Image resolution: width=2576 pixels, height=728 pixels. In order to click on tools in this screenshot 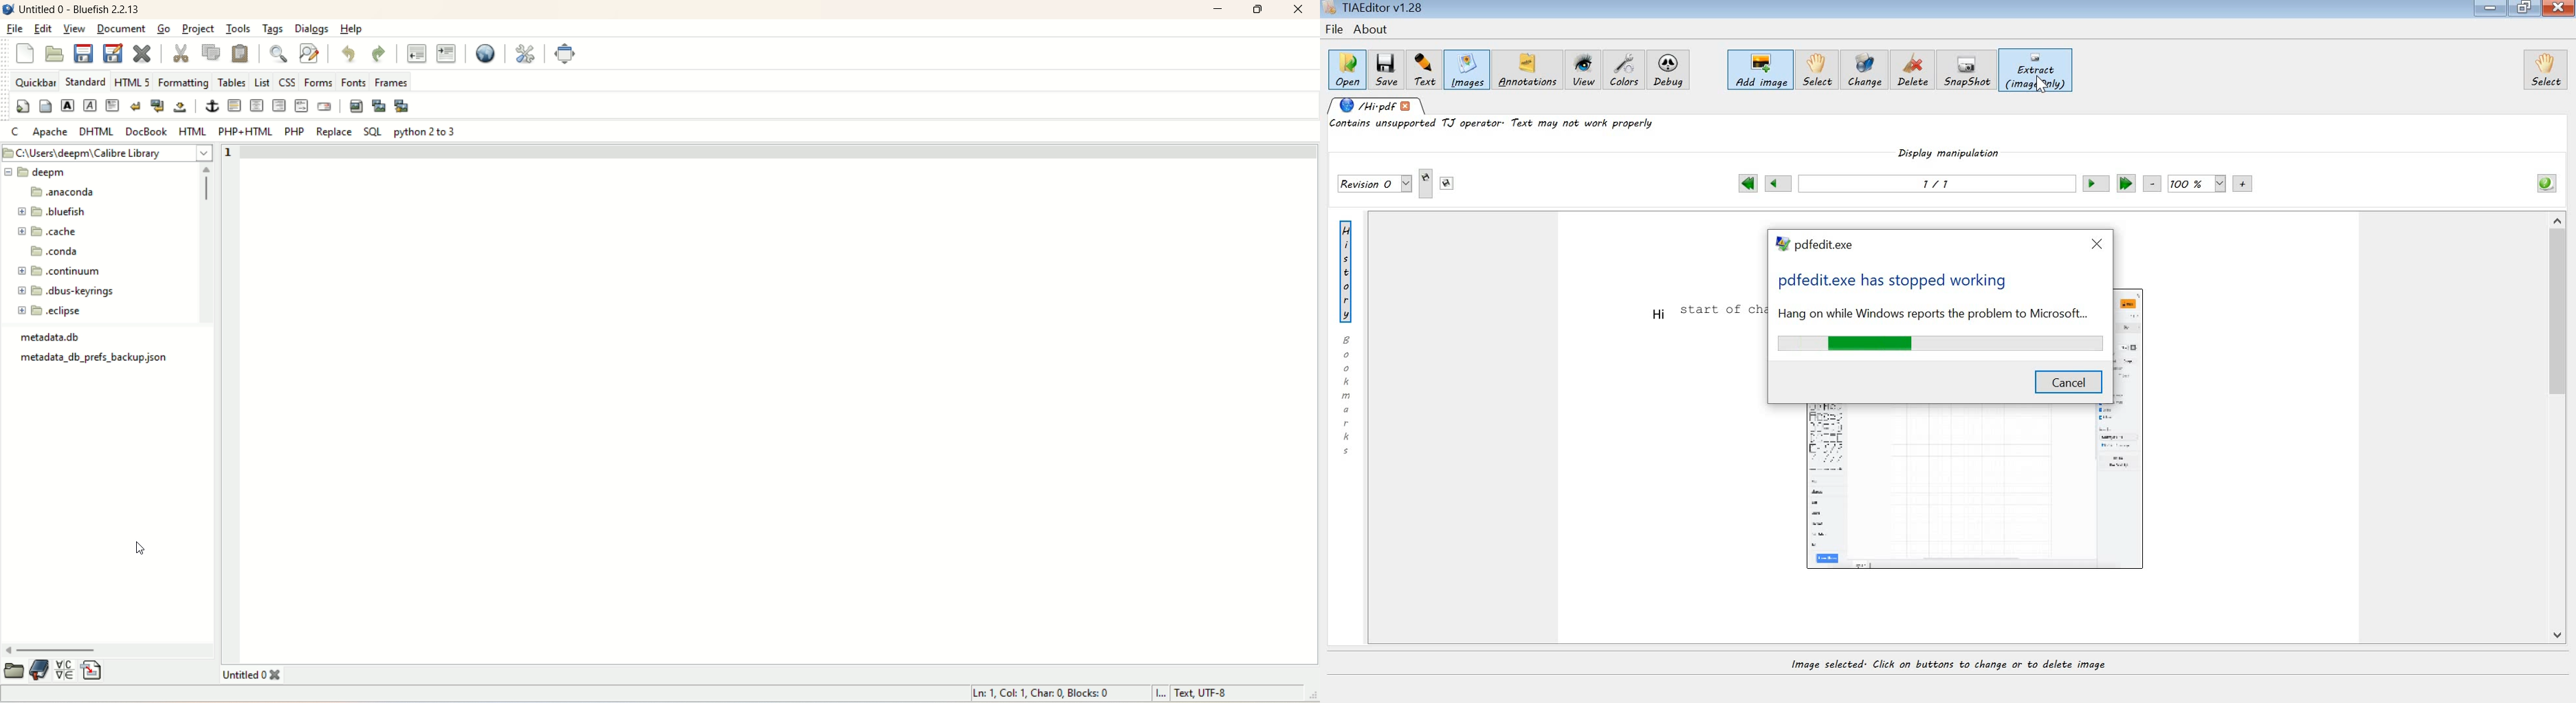, I will do `click(237, 28)`.